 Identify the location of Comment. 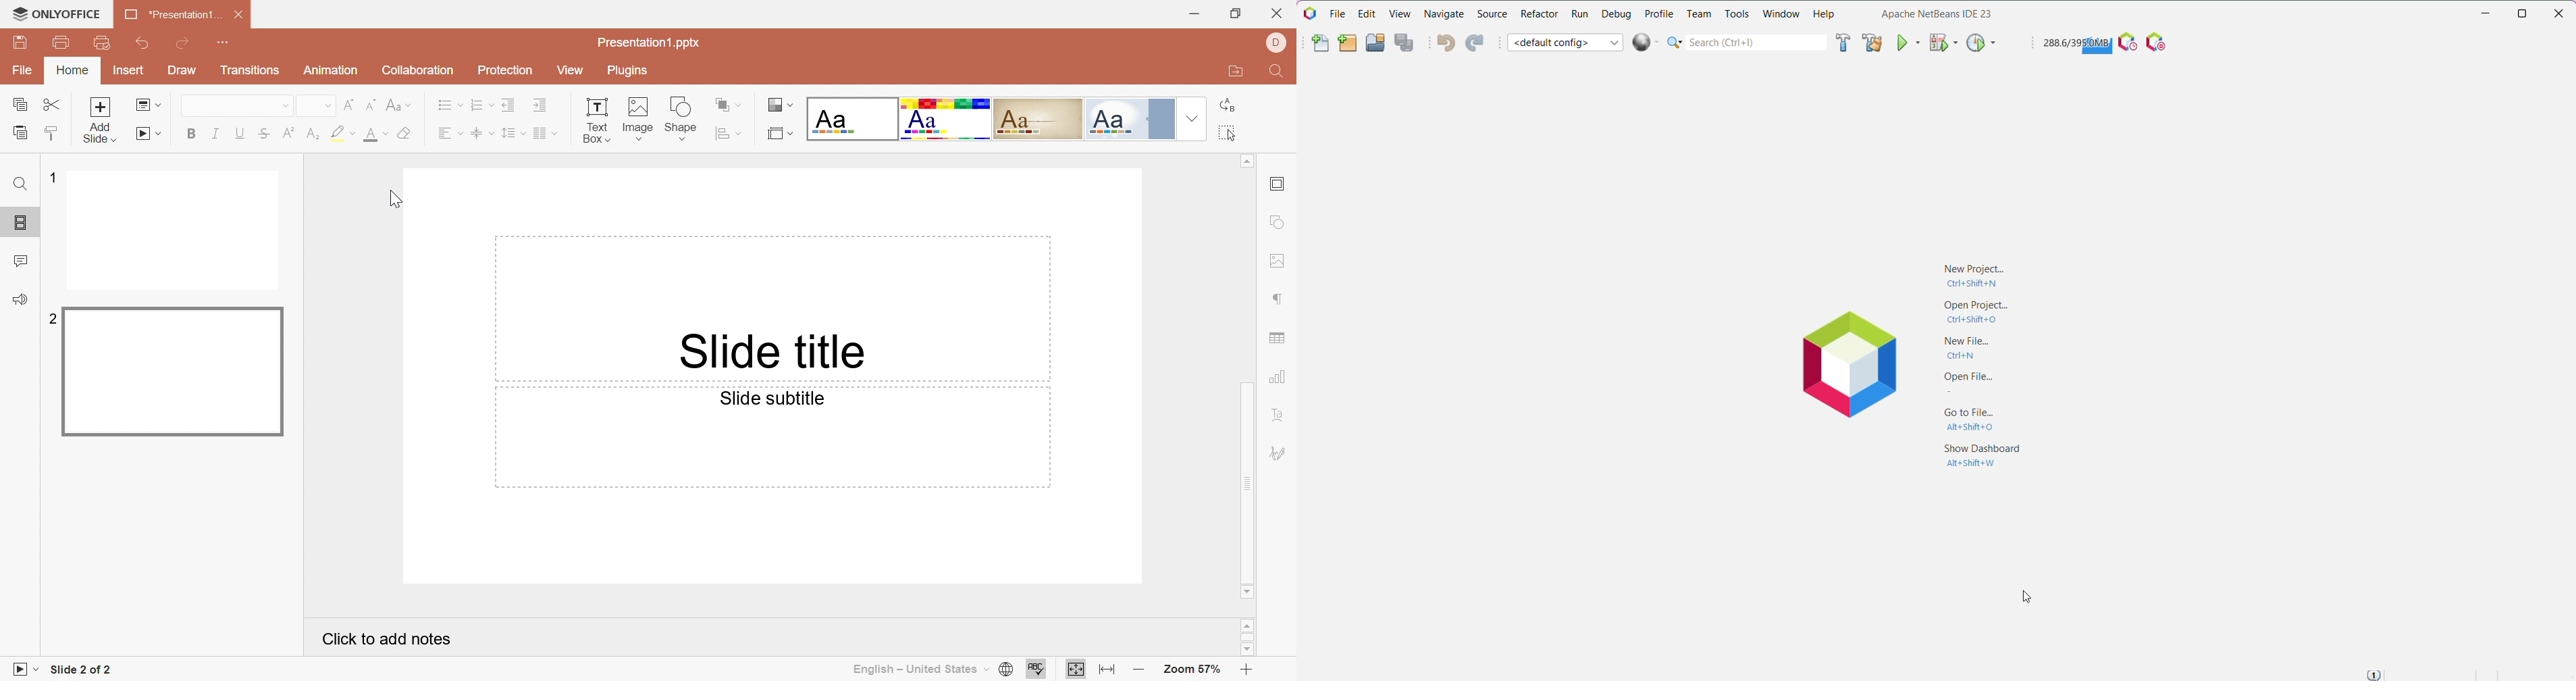
(20, 260).